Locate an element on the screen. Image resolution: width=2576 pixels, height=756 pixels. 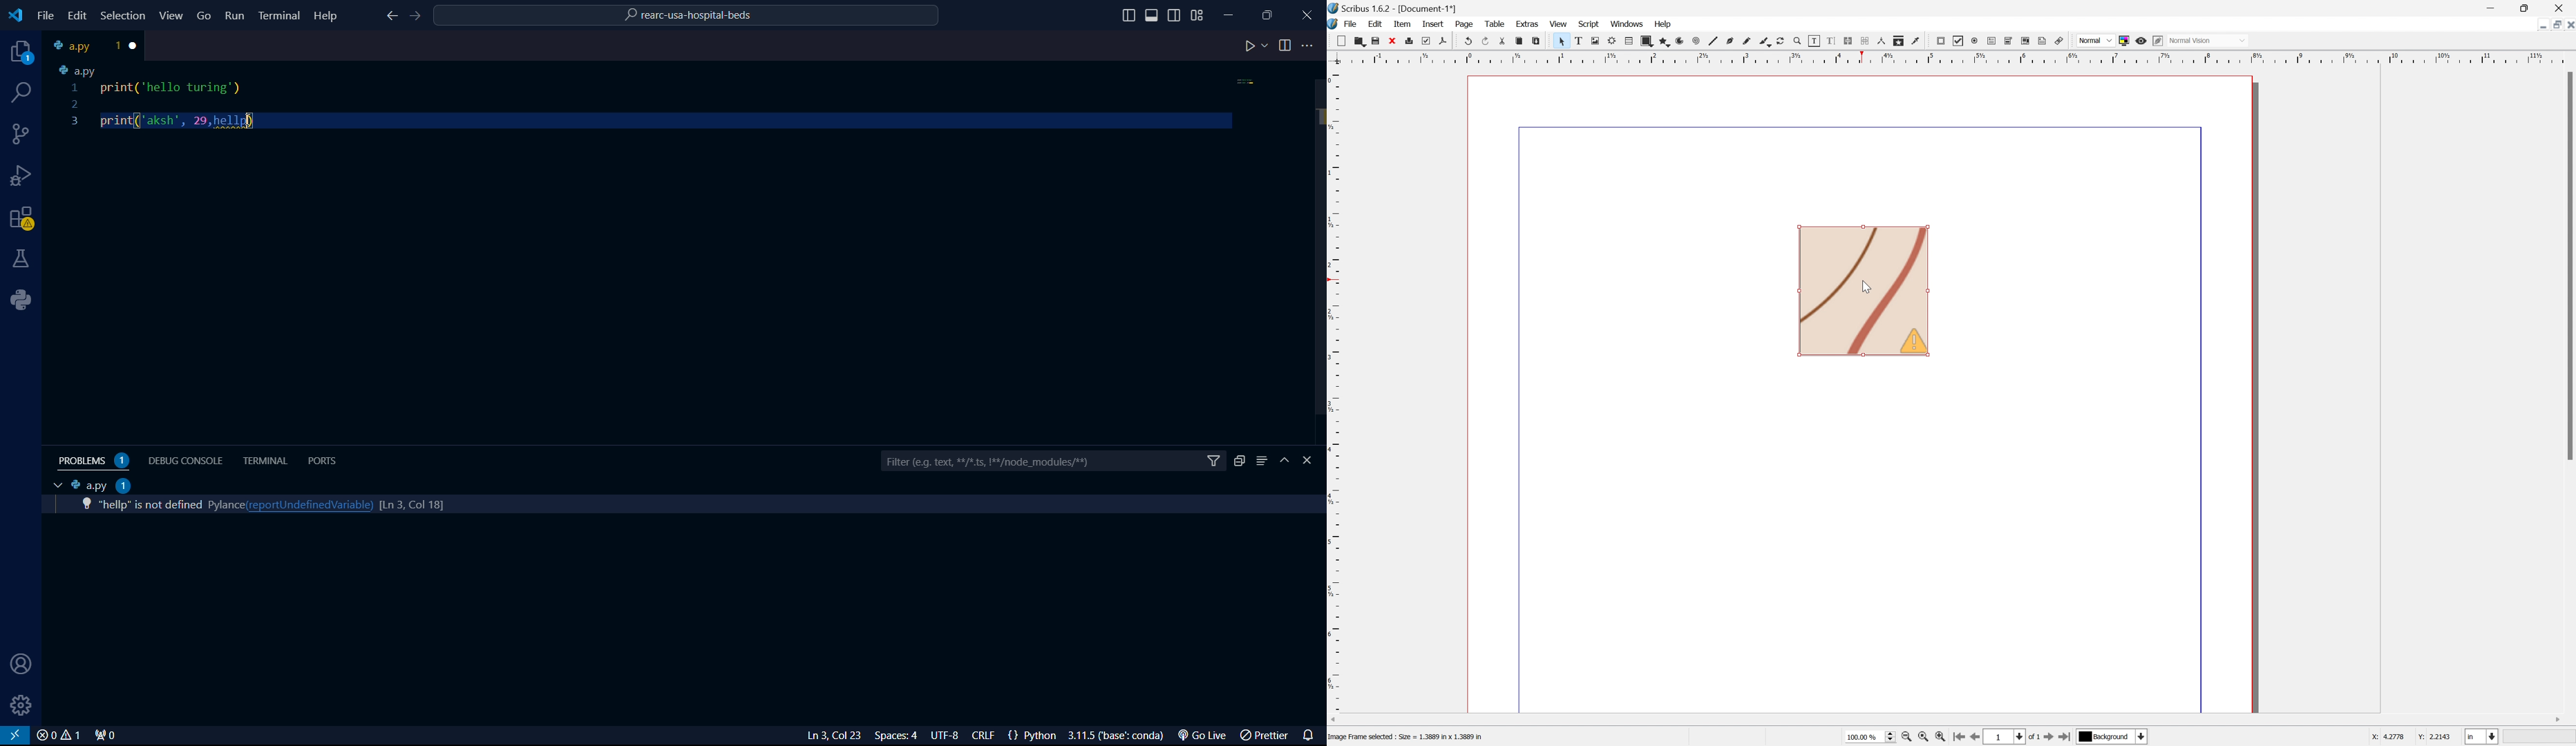
settings is located at coordinates (22, 705).